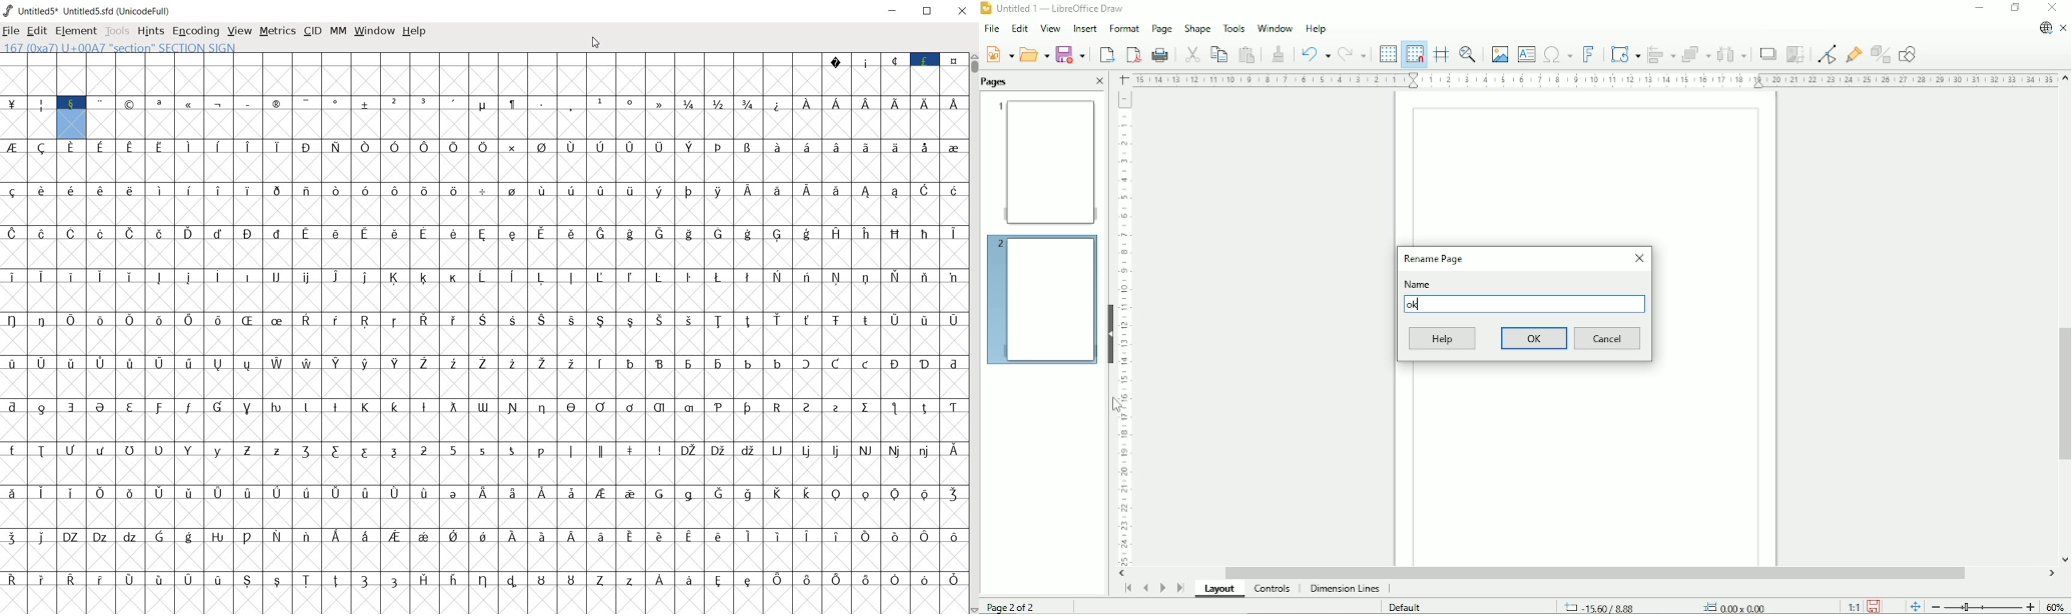 This screenshot has height=616, width=2072. Describe the element at coordinates (1275, 26) in the screenshot. I see `Window` at that location.